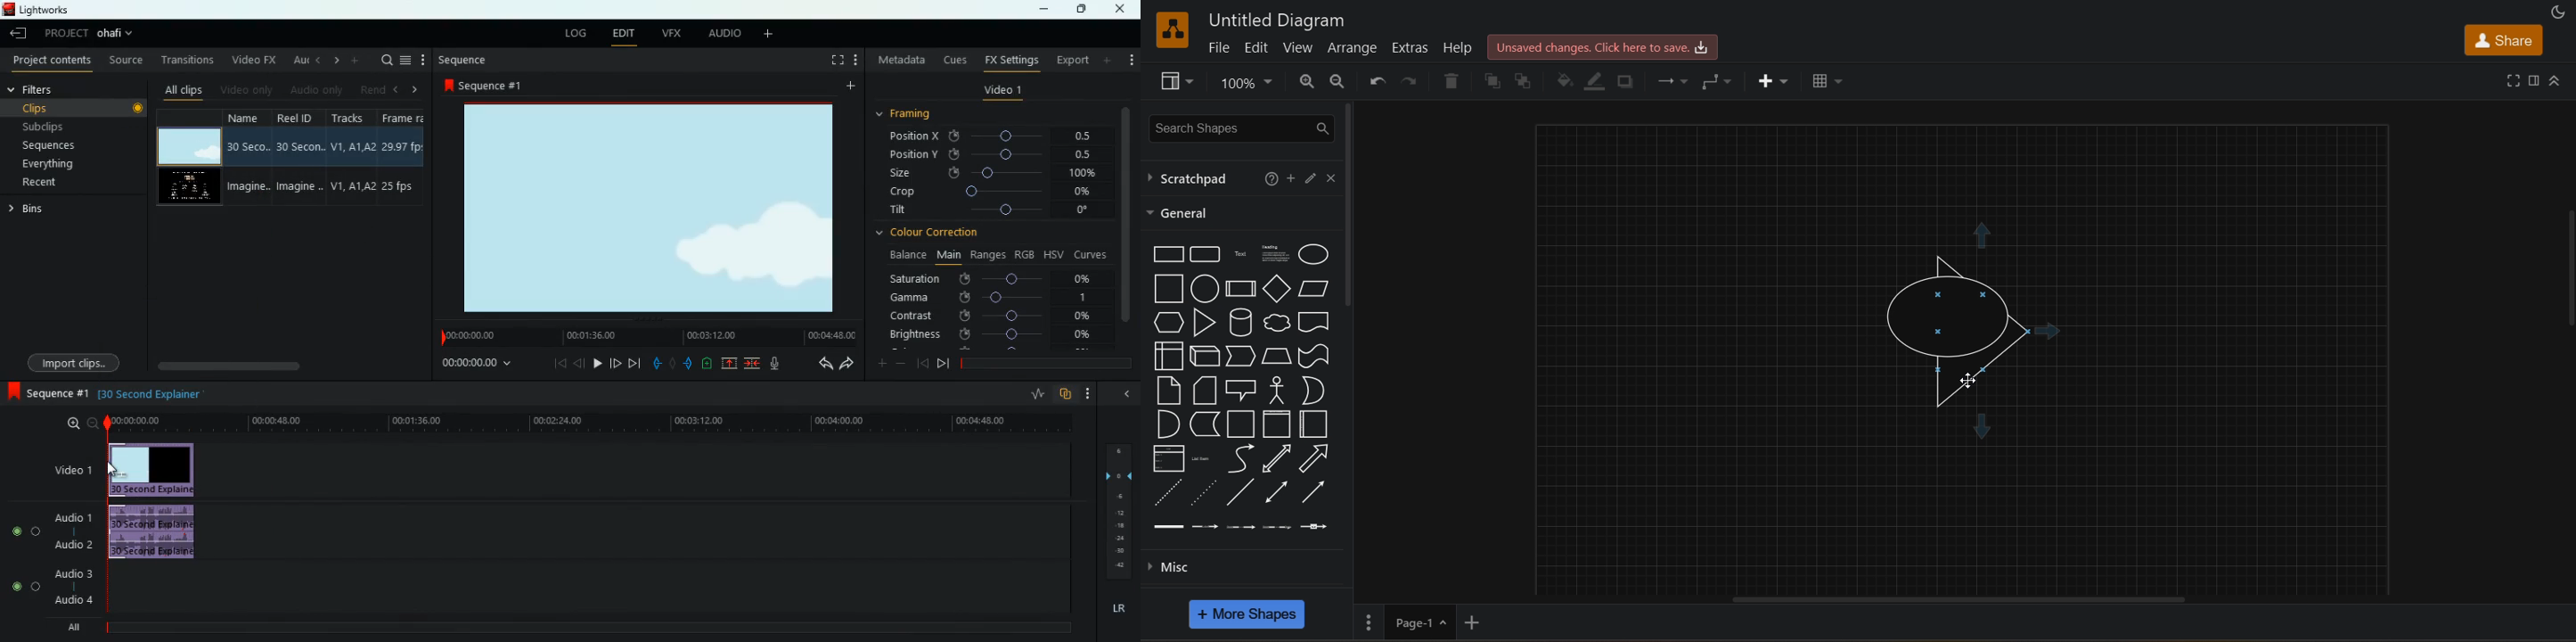  Describe the element at coordinates (652, 210) in the screenshot. I see `screen` at that location.